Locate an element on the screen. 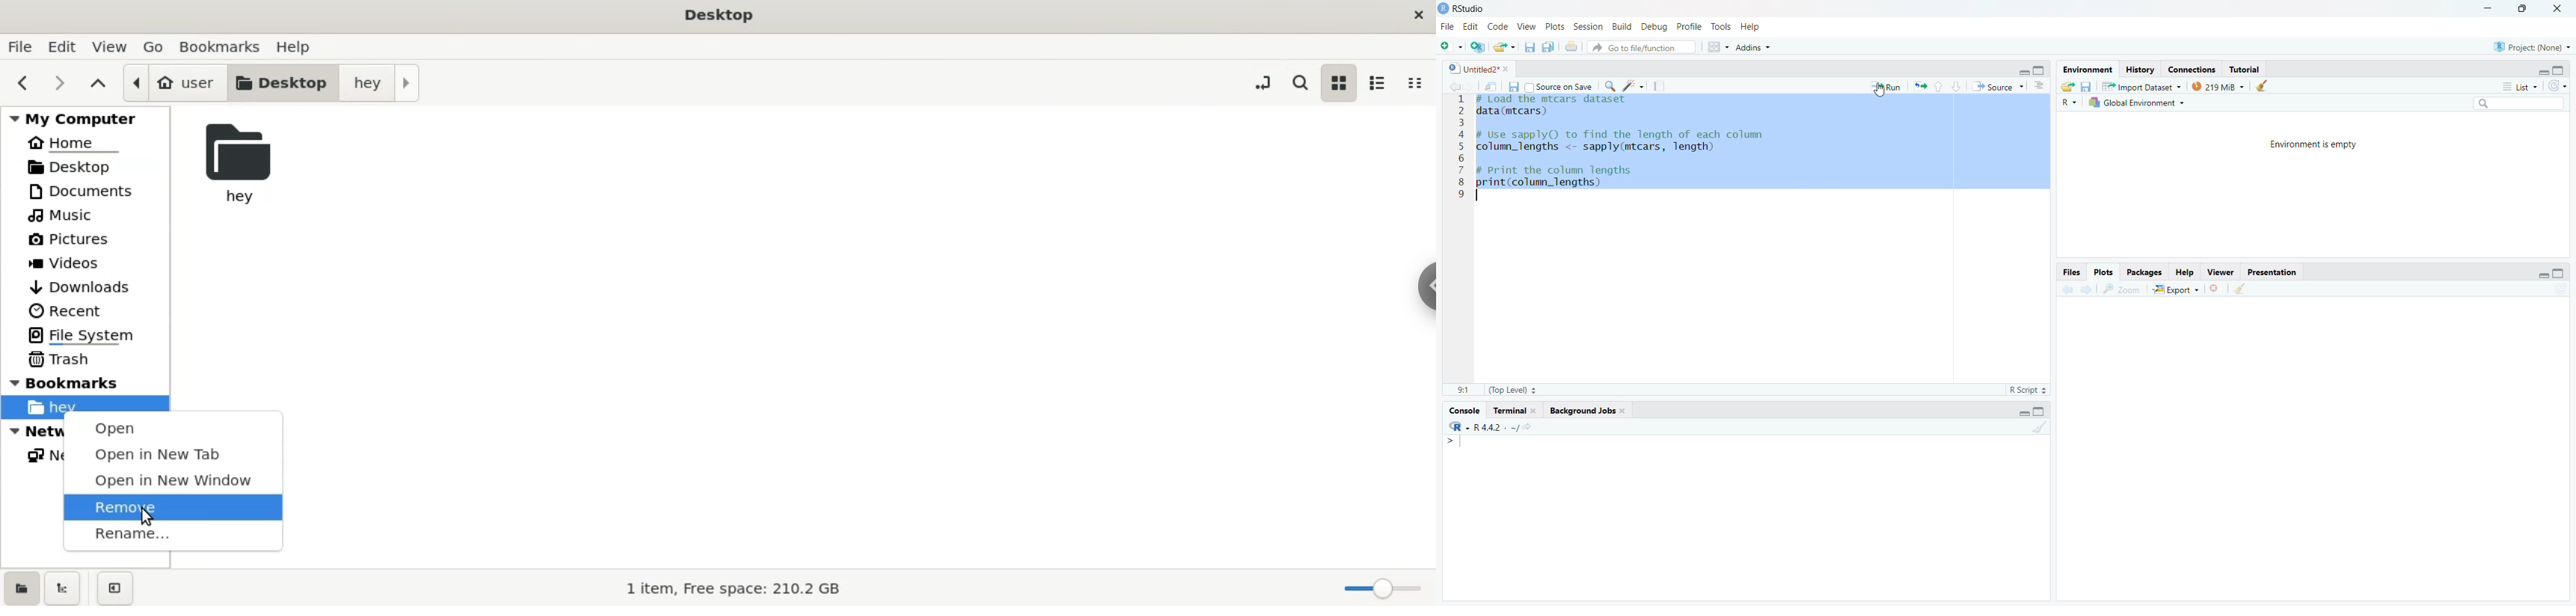 The width and height of the screenshot is (2576, 616). R Script is located at coordinates (2029, 390).